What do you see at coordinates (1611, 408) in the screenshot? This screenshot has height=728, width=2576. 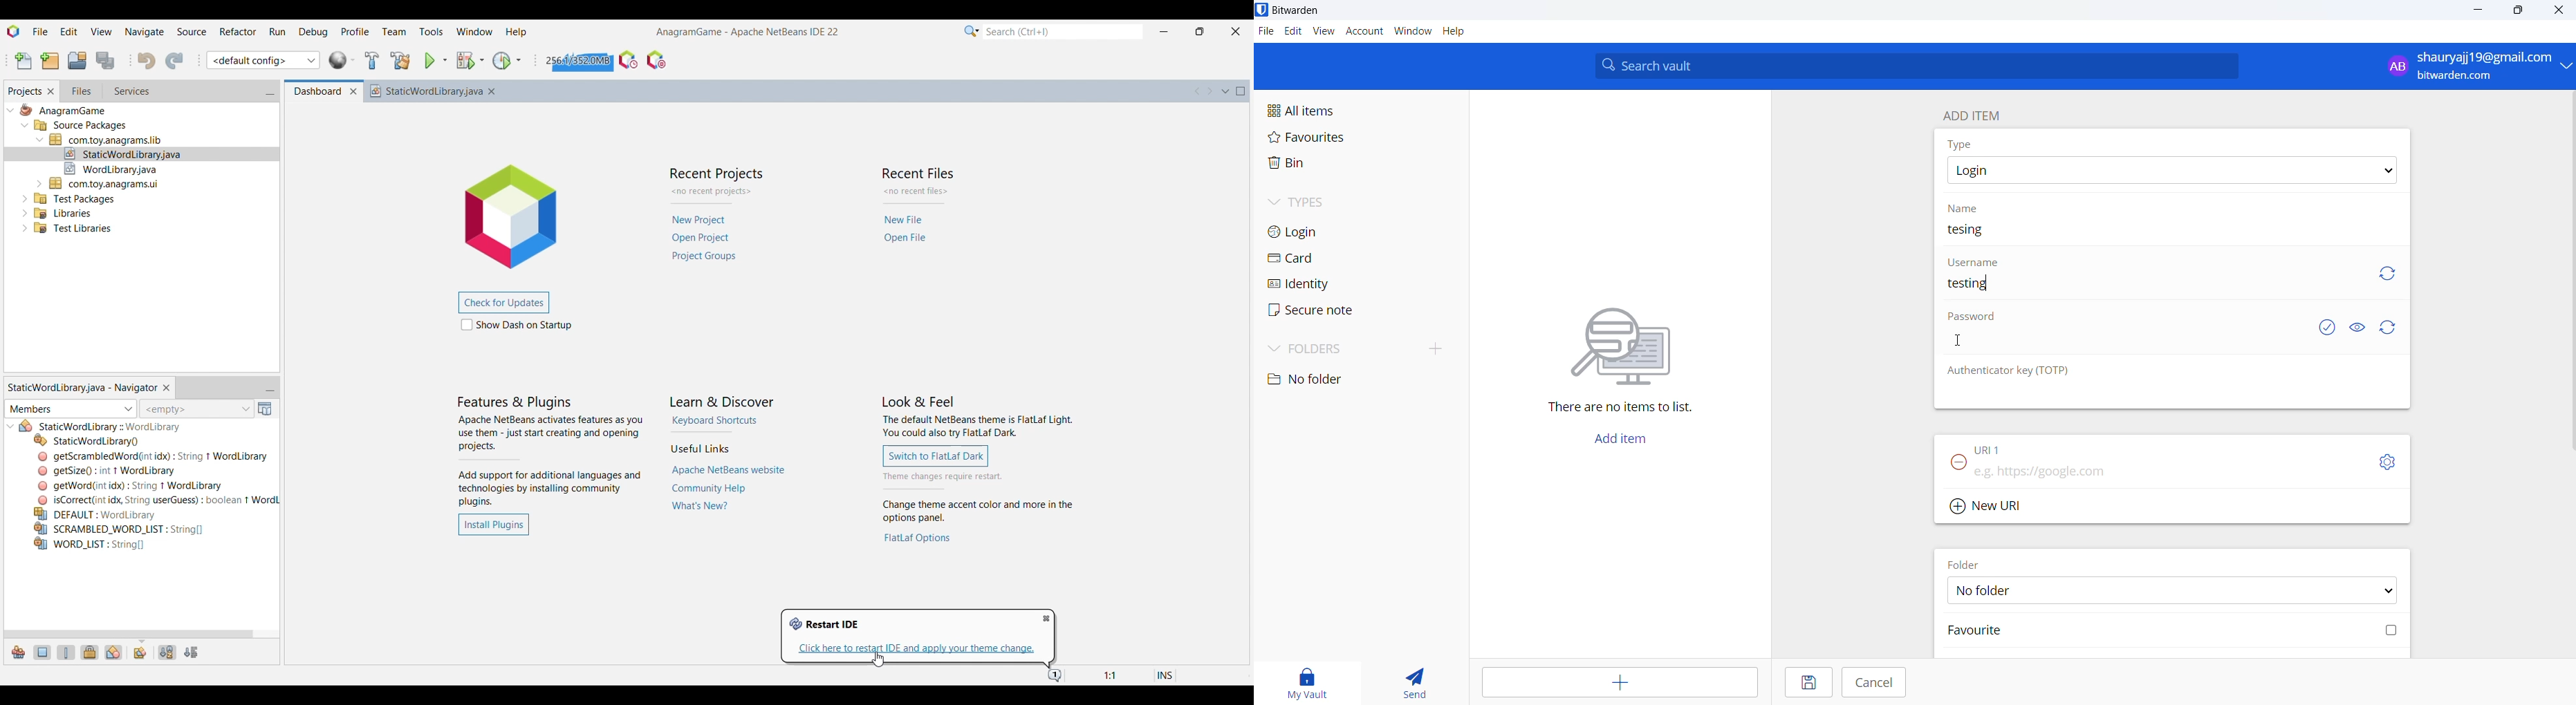 I see `sentence mentioning that there are no items in vault l` at bounding box center [1611, 408].